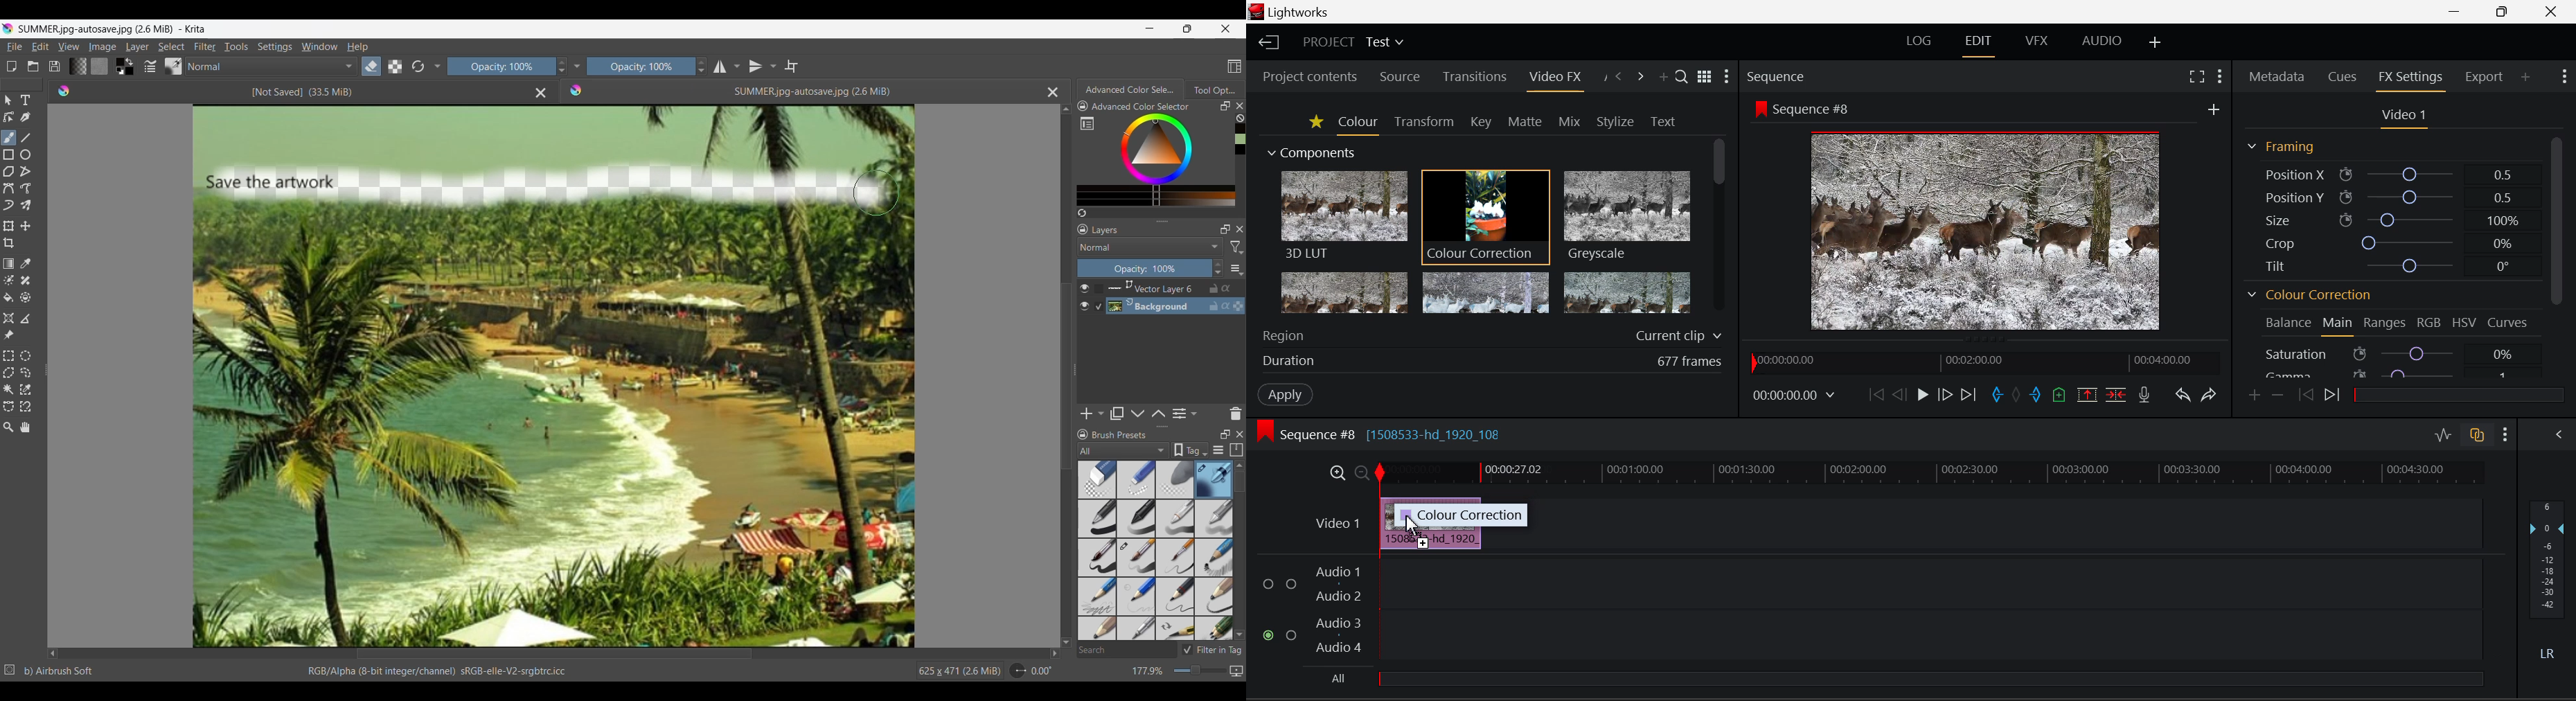  Describe the element at coordinates (2219, 77) in the screenshot. I see `Show Settings` at that location.